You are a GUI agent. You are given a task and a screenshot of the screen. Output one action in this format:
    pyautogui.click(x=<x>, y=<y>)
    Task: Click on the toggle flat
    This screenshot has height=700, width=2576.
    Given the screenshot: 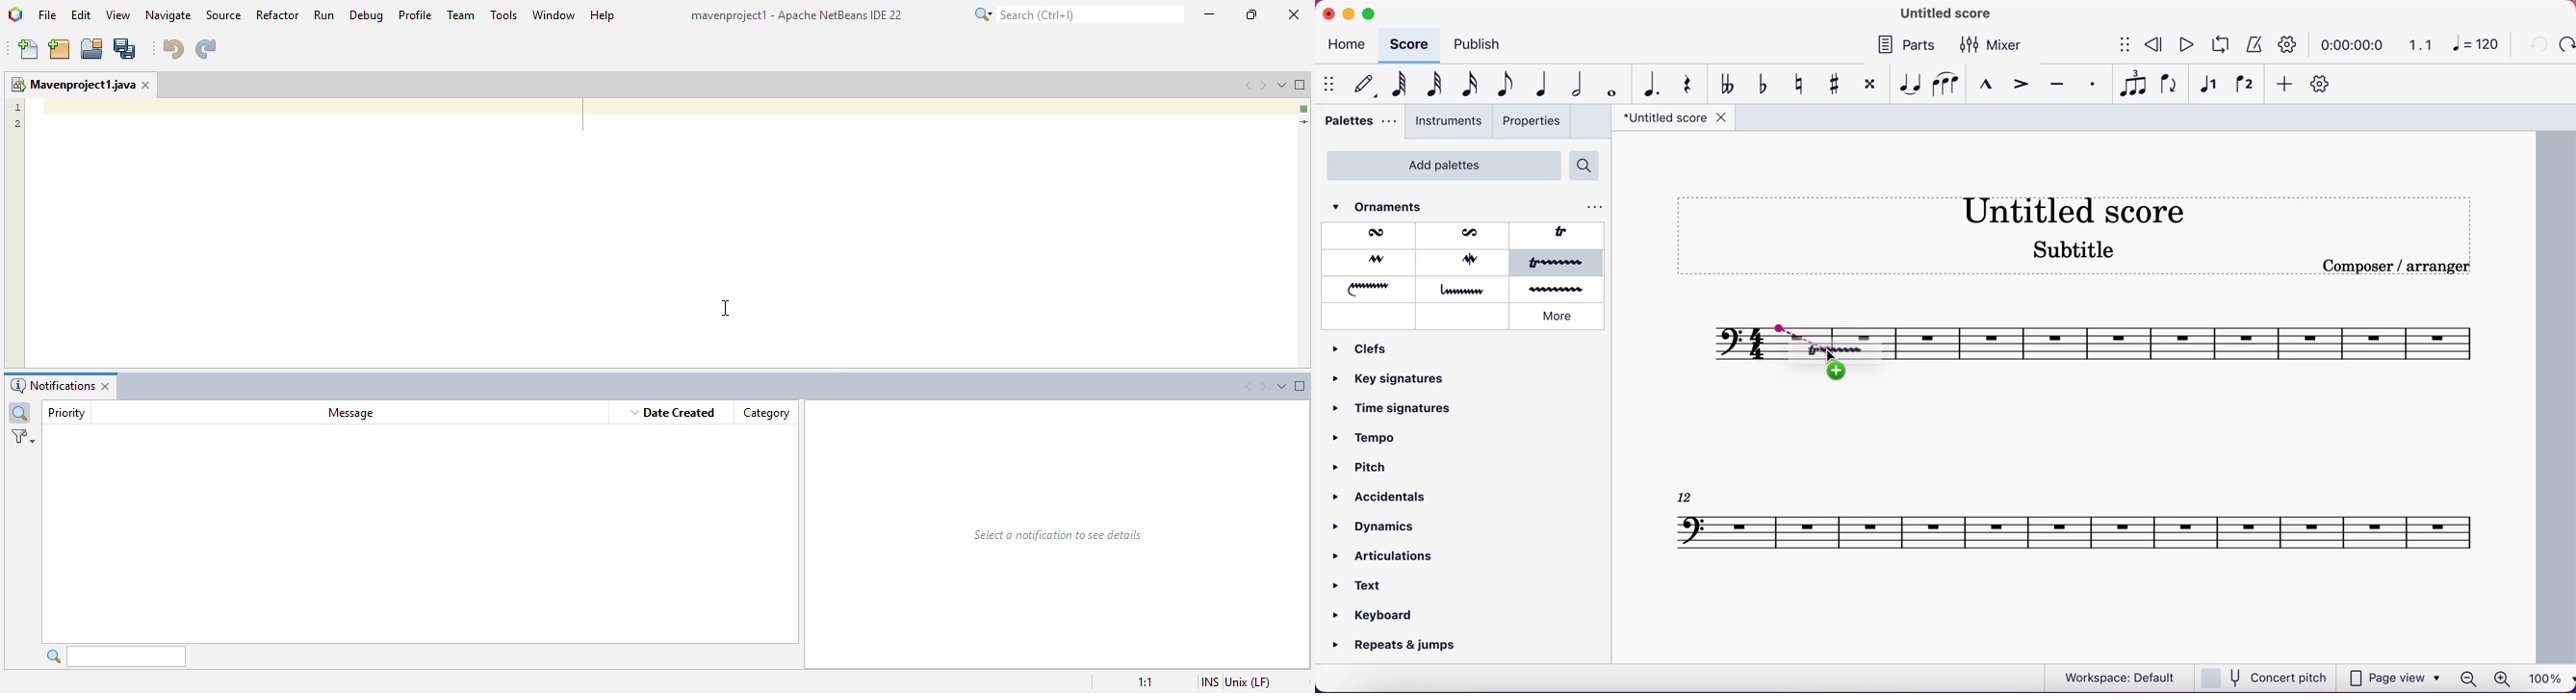 What is the action you would take?
    pyautogui.click(x=1762, y=85)
    